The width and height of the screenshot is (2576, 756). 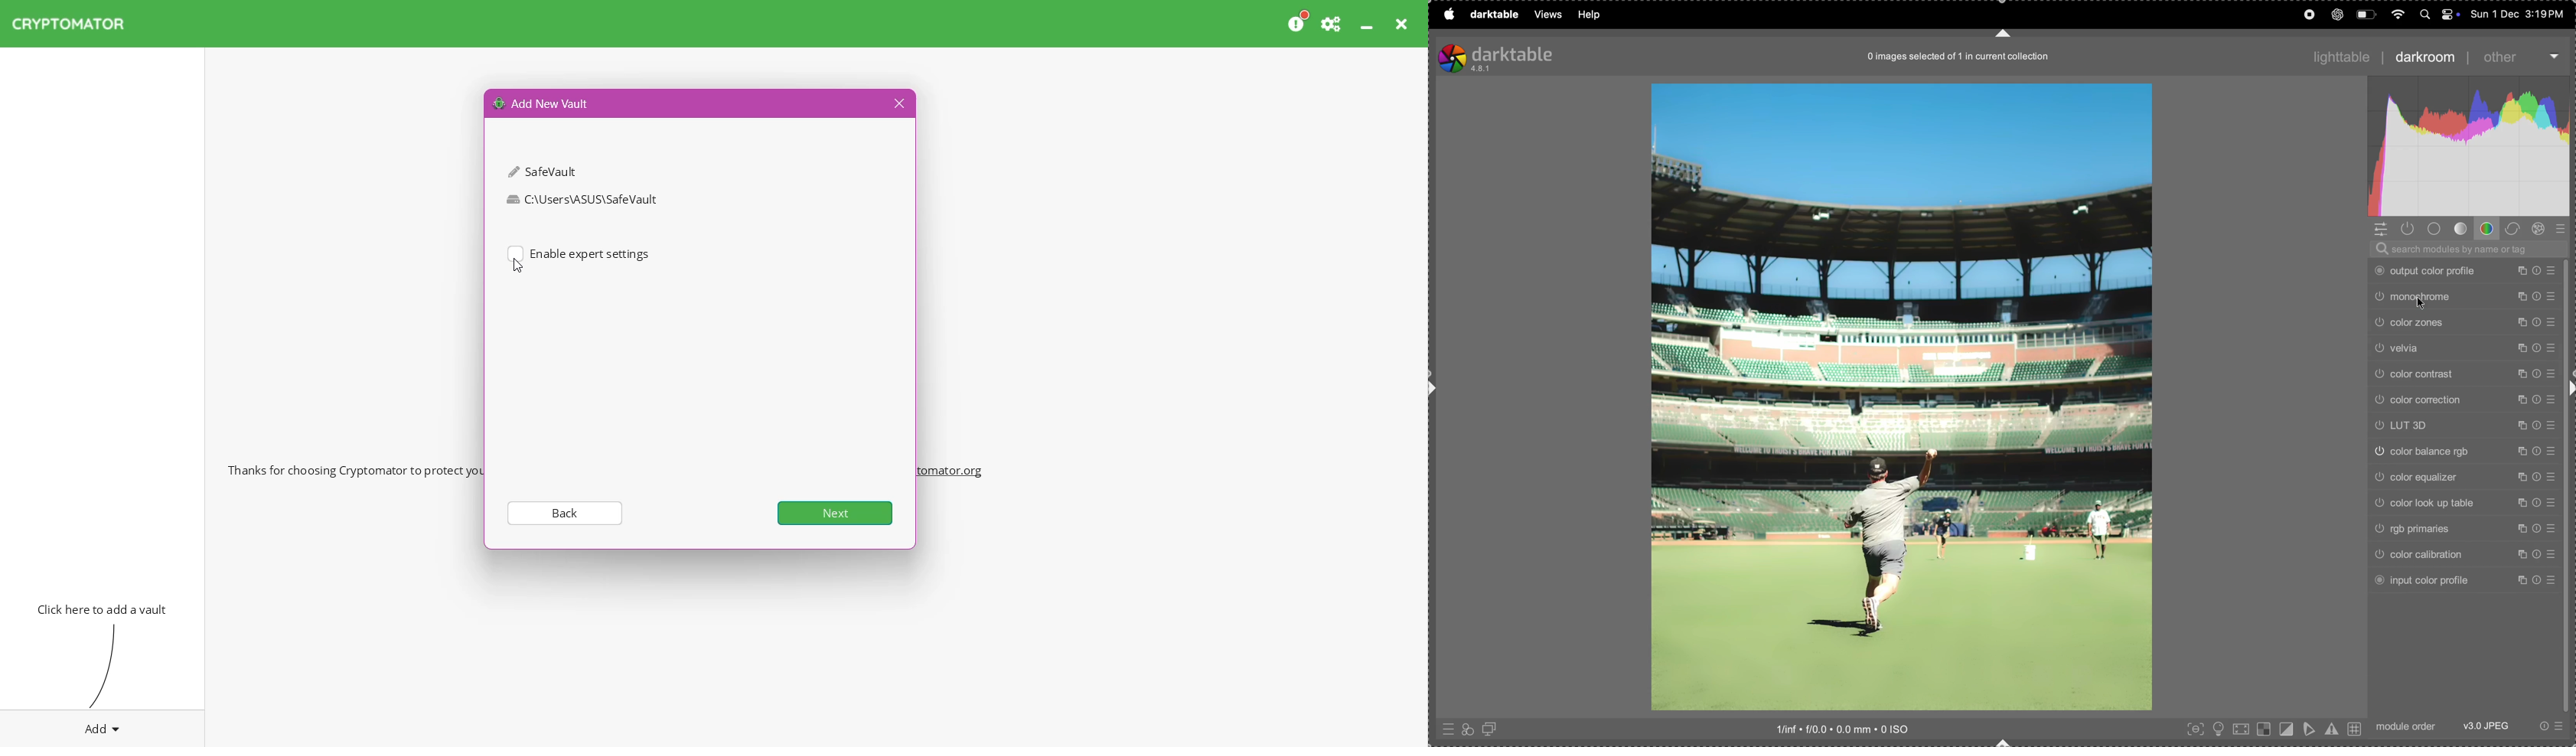 I want to click on effect, so click(x=2539, y=229).